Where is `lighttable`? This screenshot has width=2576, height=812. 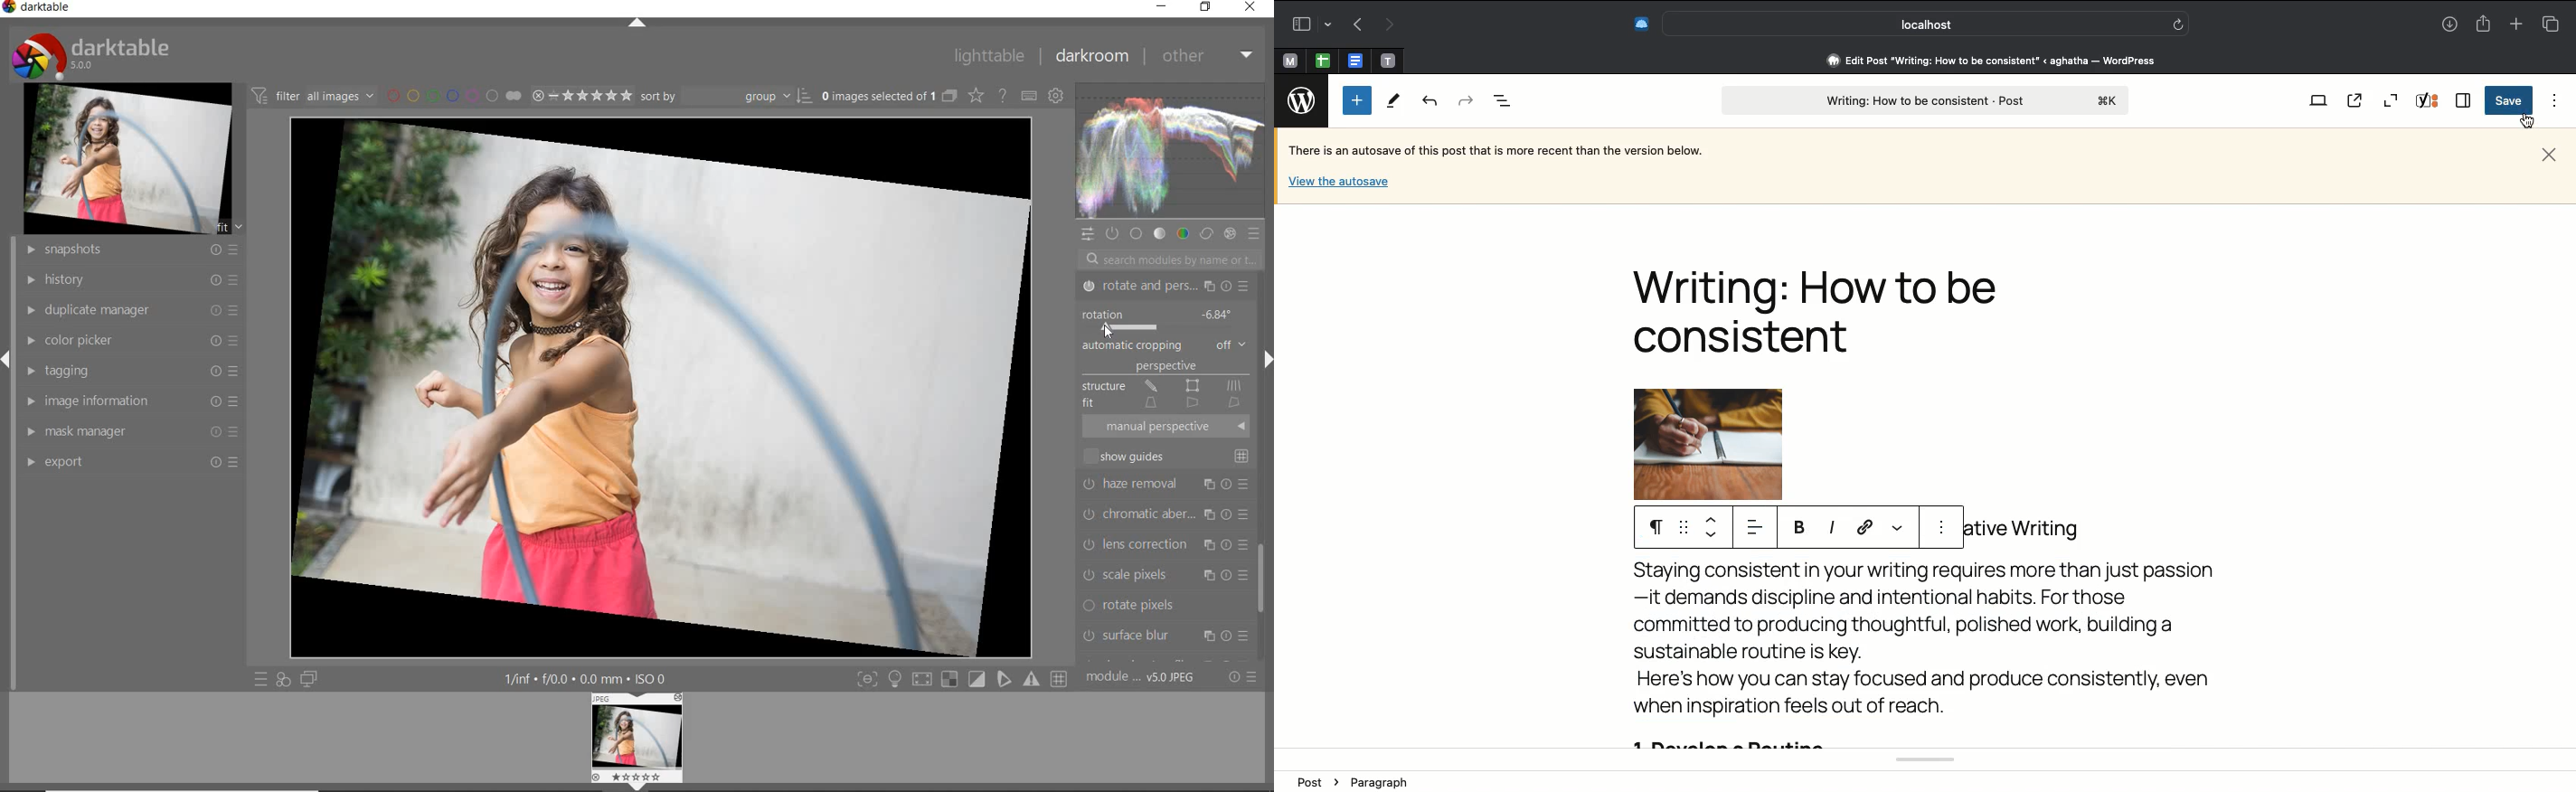
lighttable is located at coordinates (989, 57).